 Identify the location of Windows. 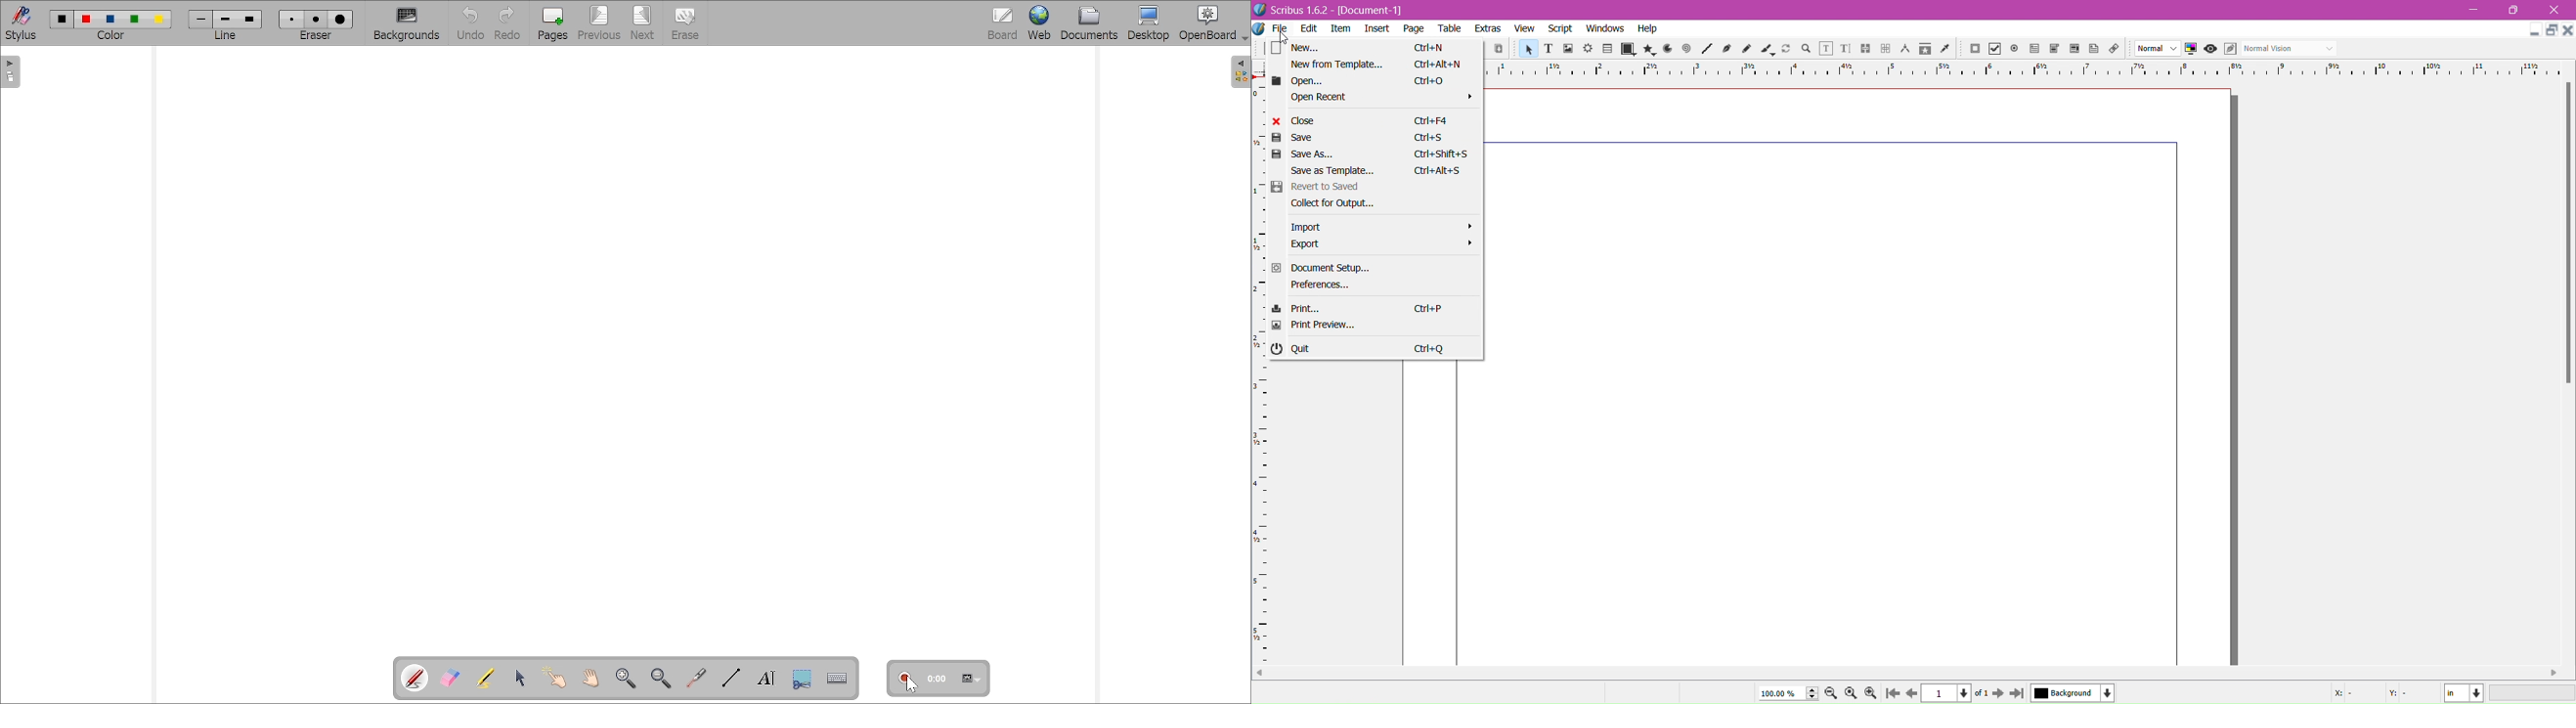
(1606, 29).